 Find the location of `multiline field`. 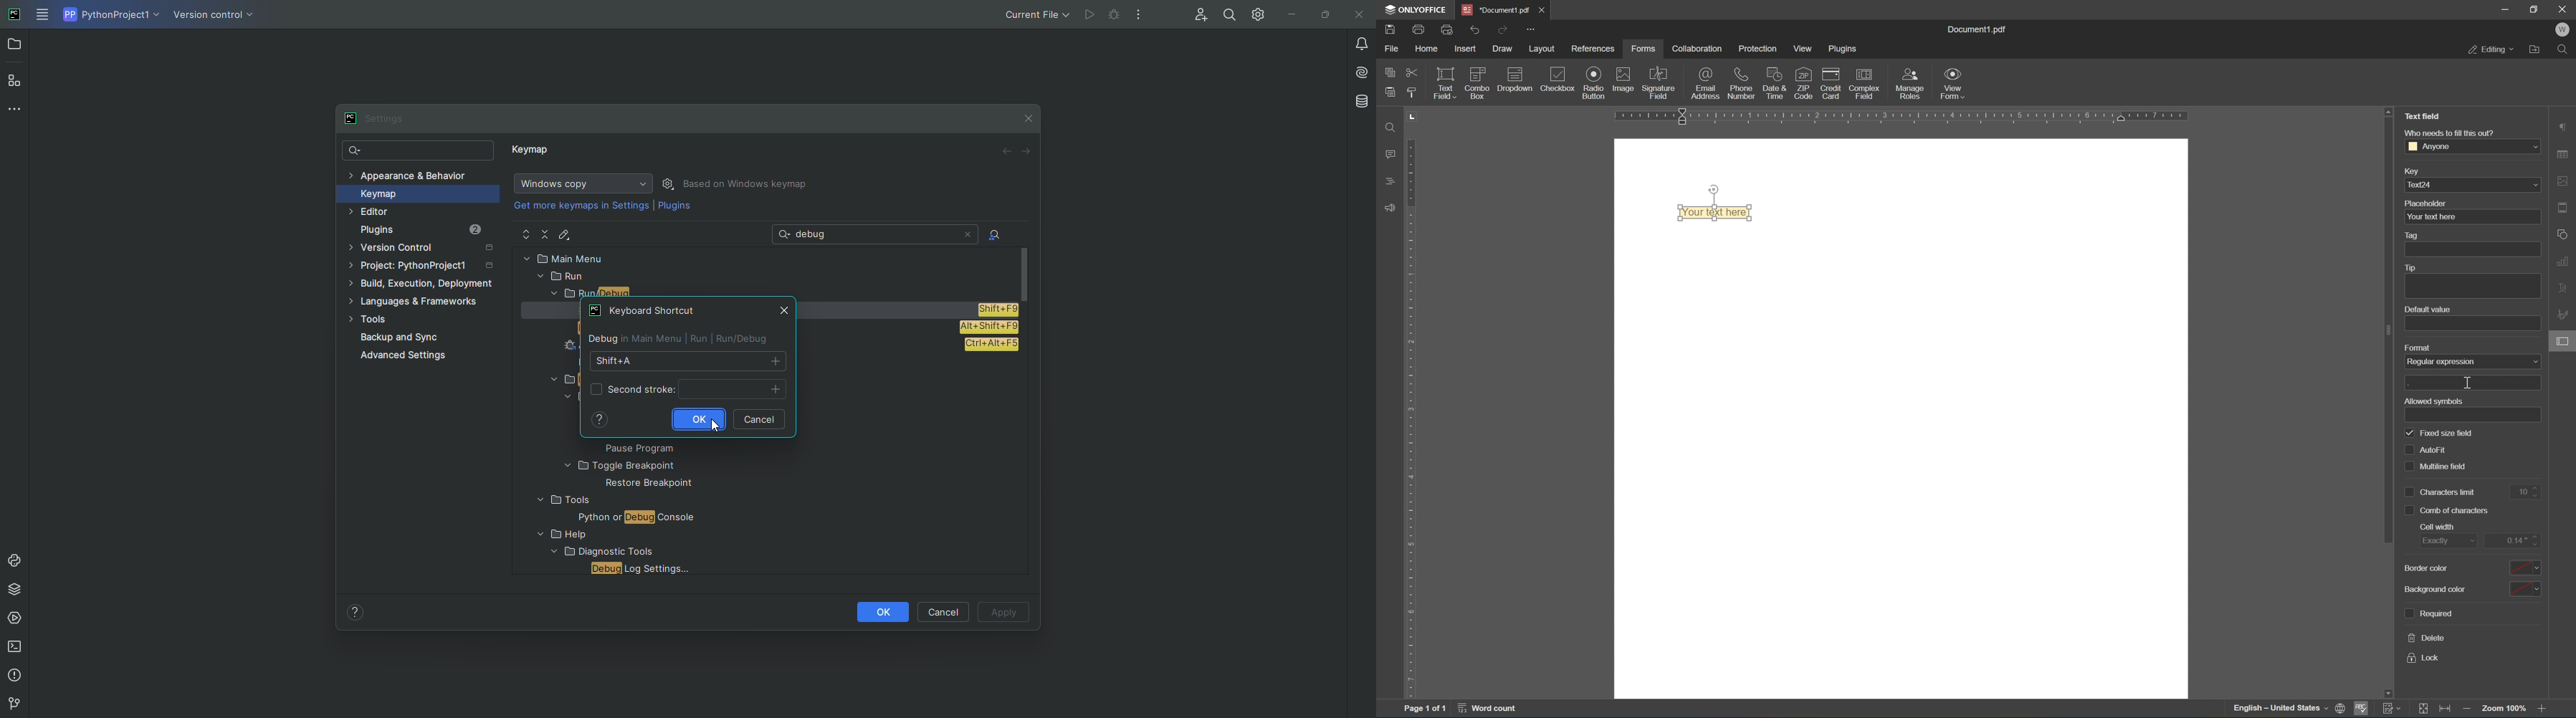

multiline field is located at coordinates (2437, 467).